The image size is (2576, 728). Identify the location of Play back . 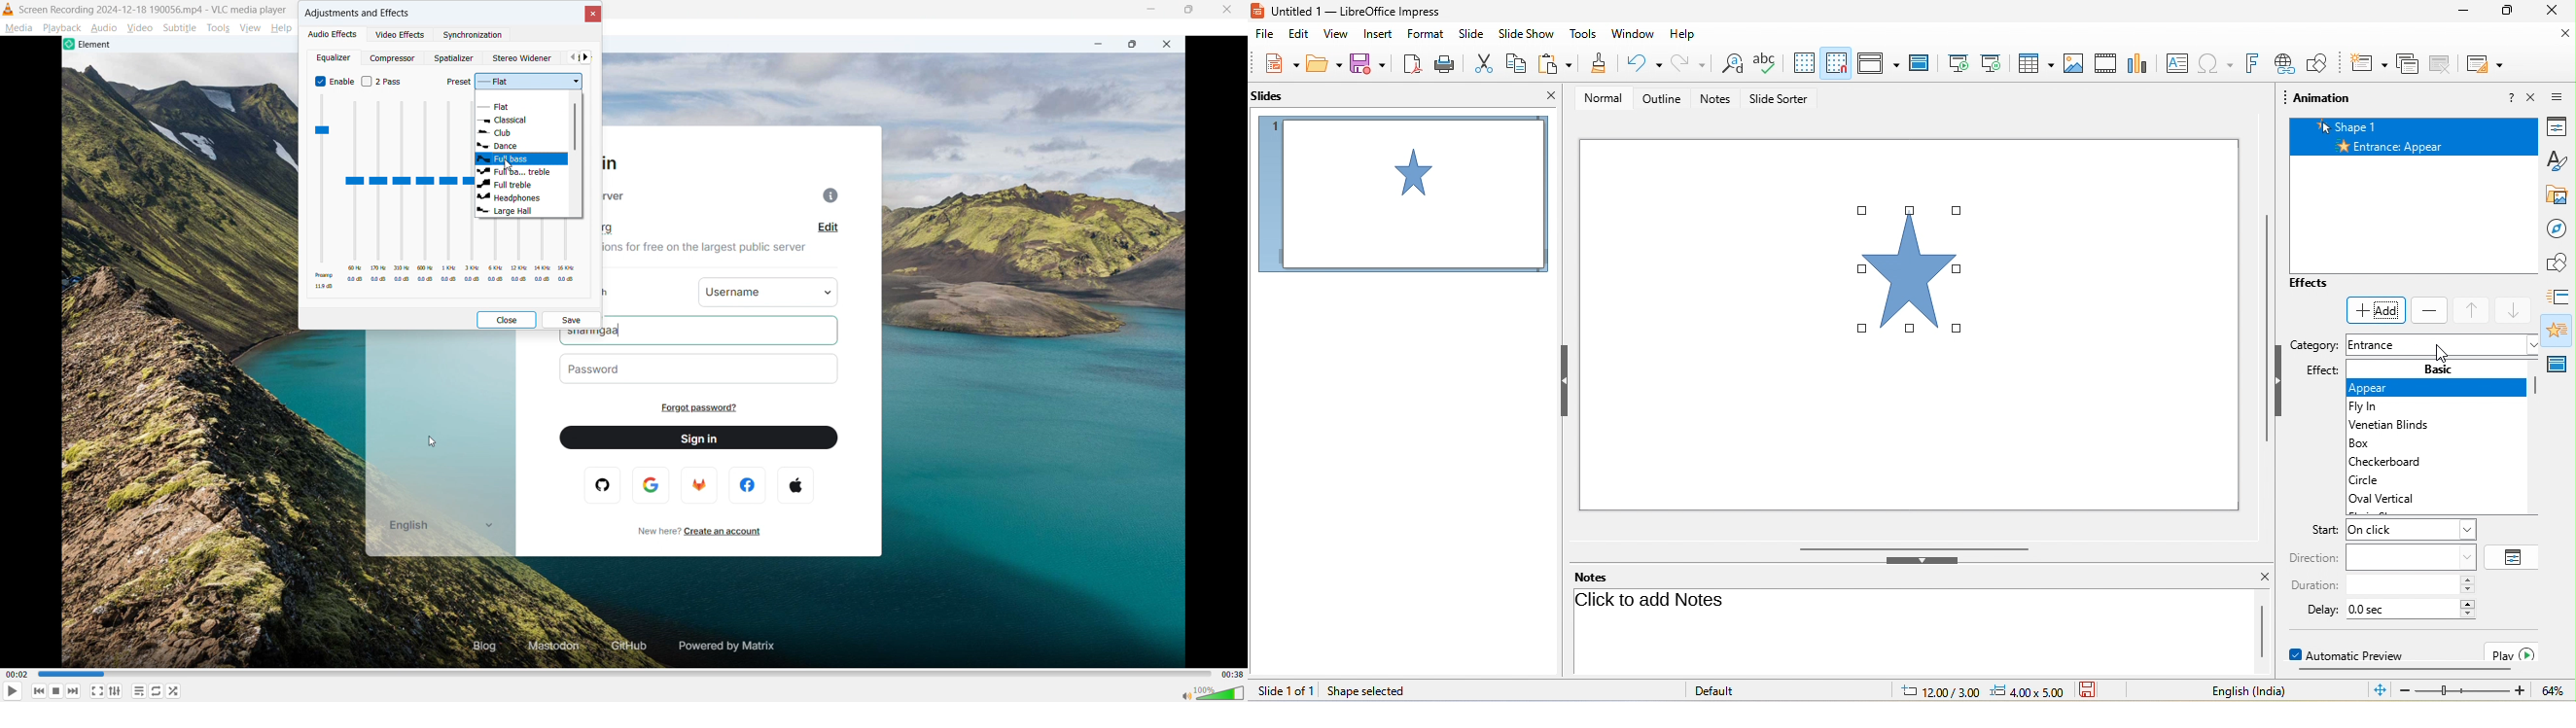
(62, 28).